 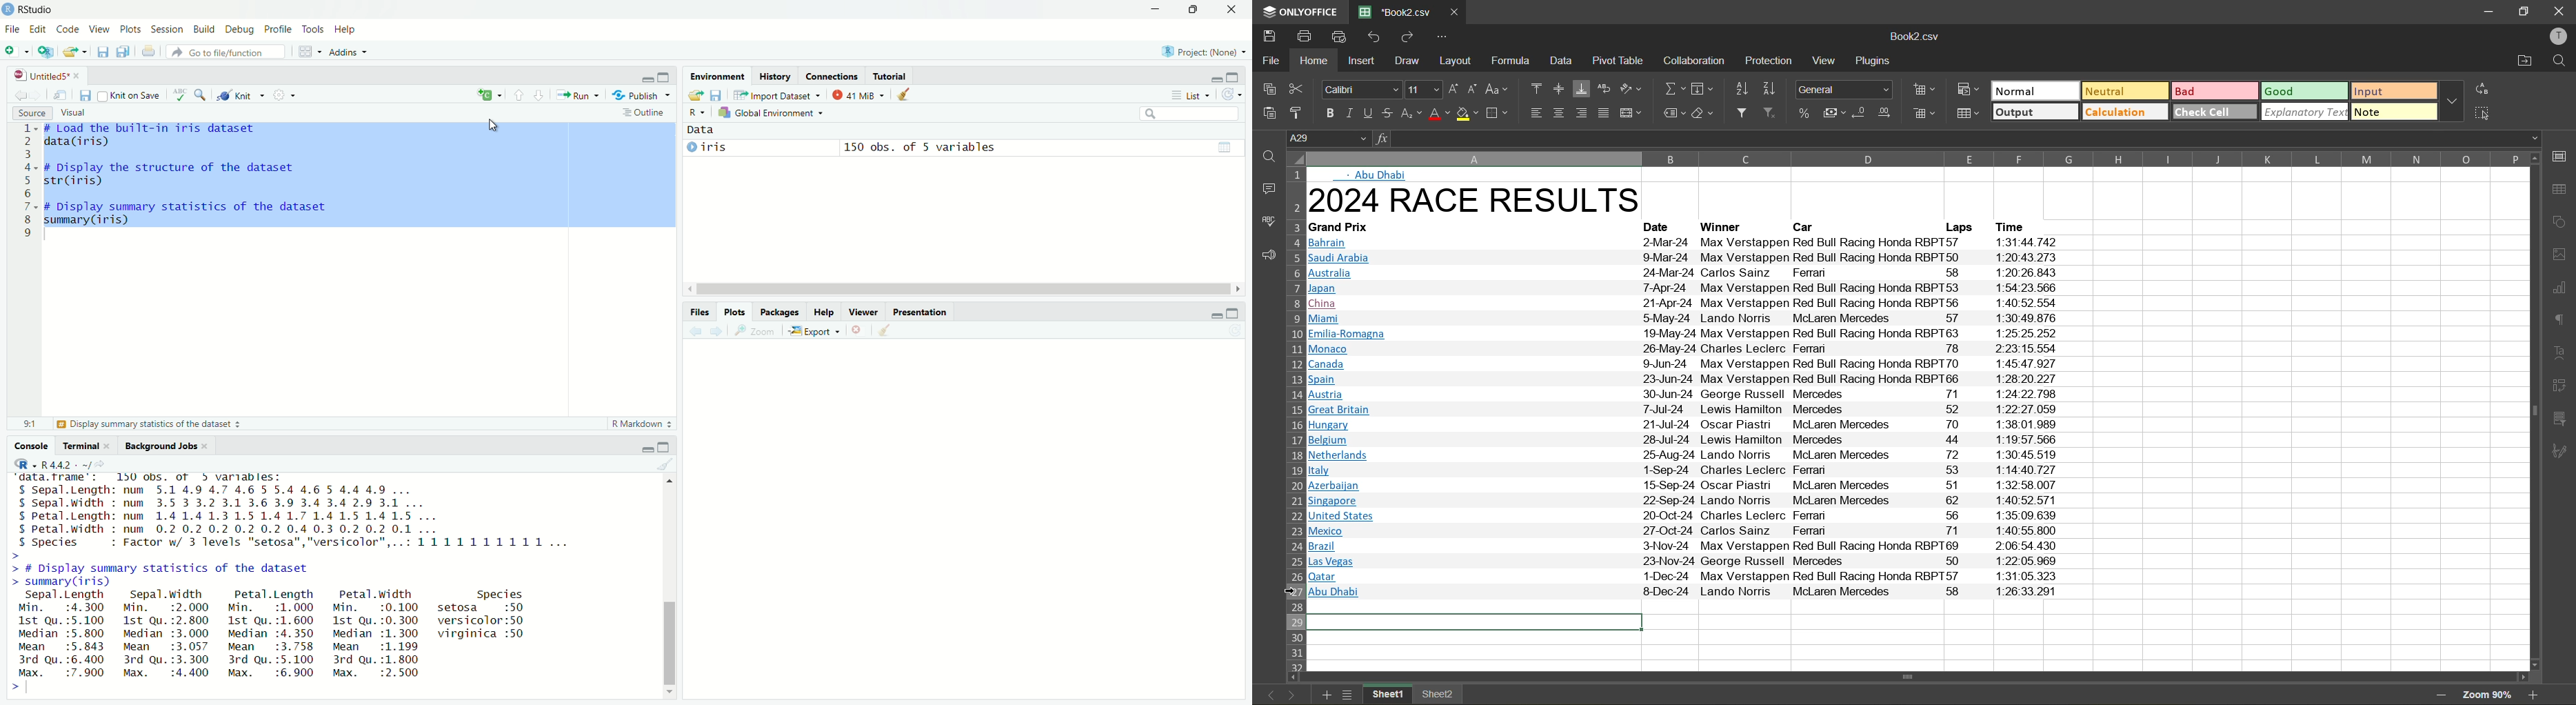 I want to click on home, so click(x=1311, y=60).